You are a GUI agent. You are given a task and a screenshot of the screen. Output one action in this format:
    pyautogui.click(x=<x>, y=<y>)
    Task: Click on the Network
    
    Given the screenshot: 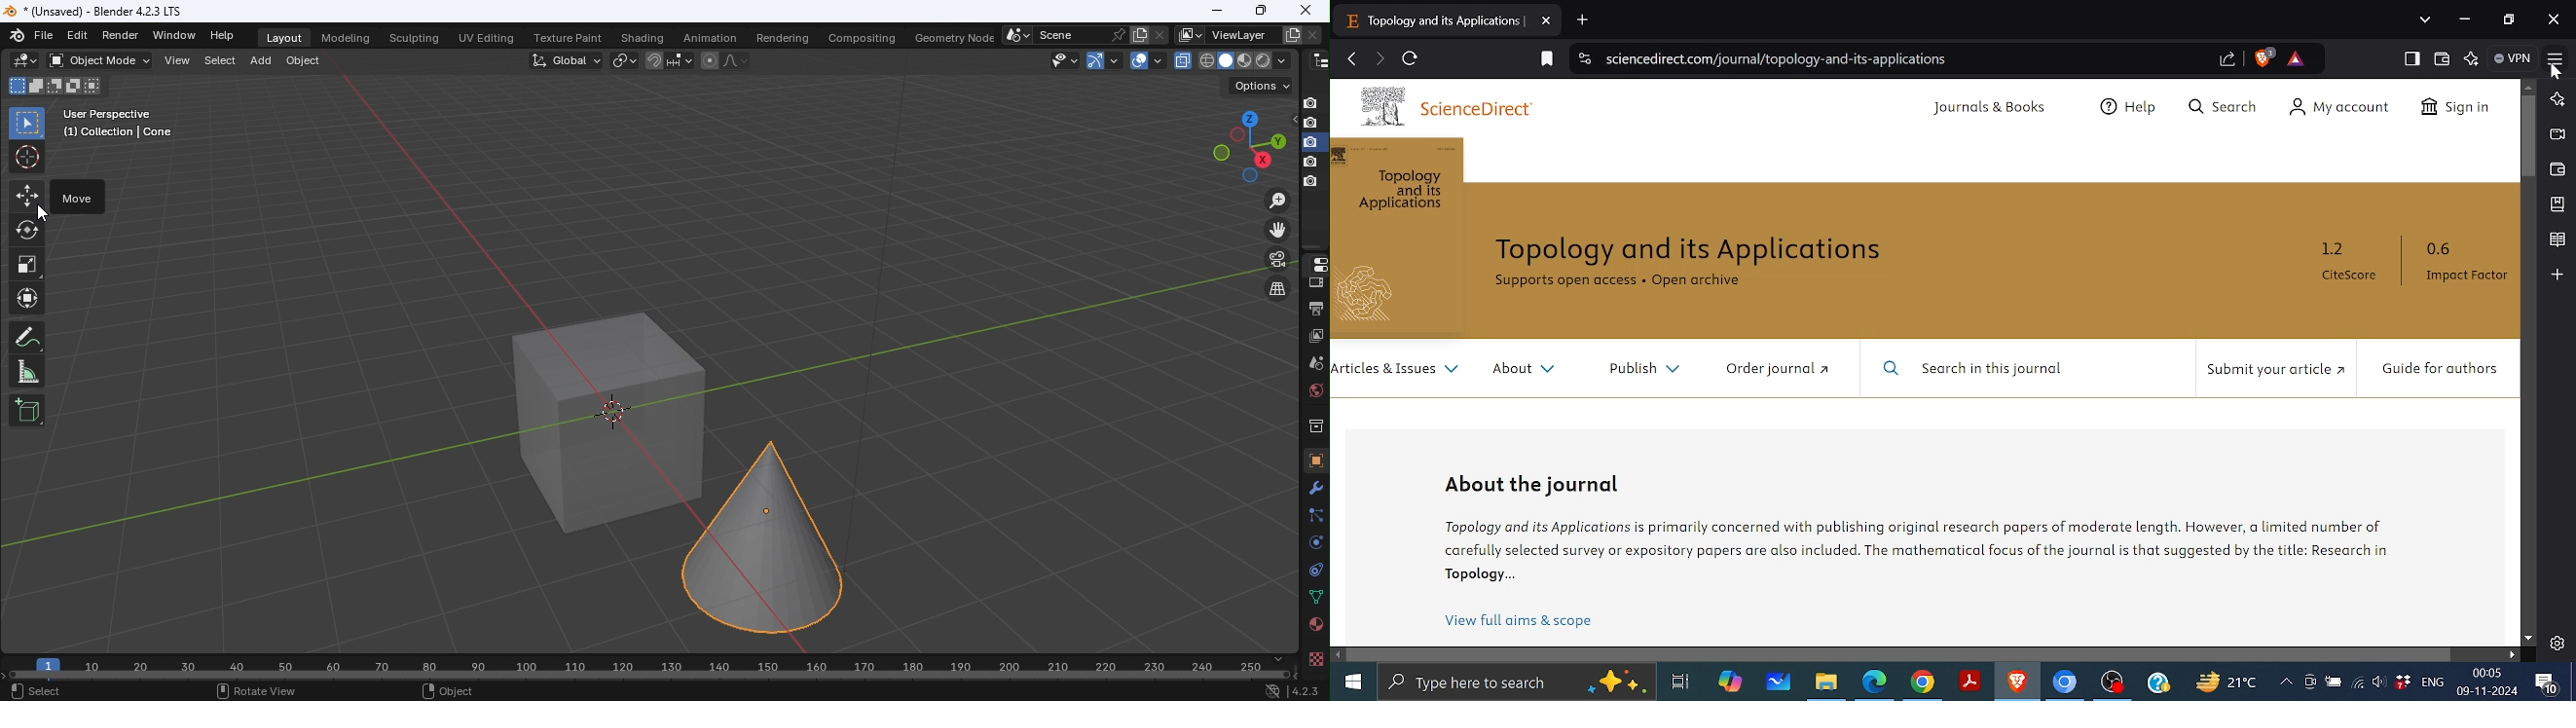 What is the action you would take?
    pyautogui.click(x=1271, y=692)
    